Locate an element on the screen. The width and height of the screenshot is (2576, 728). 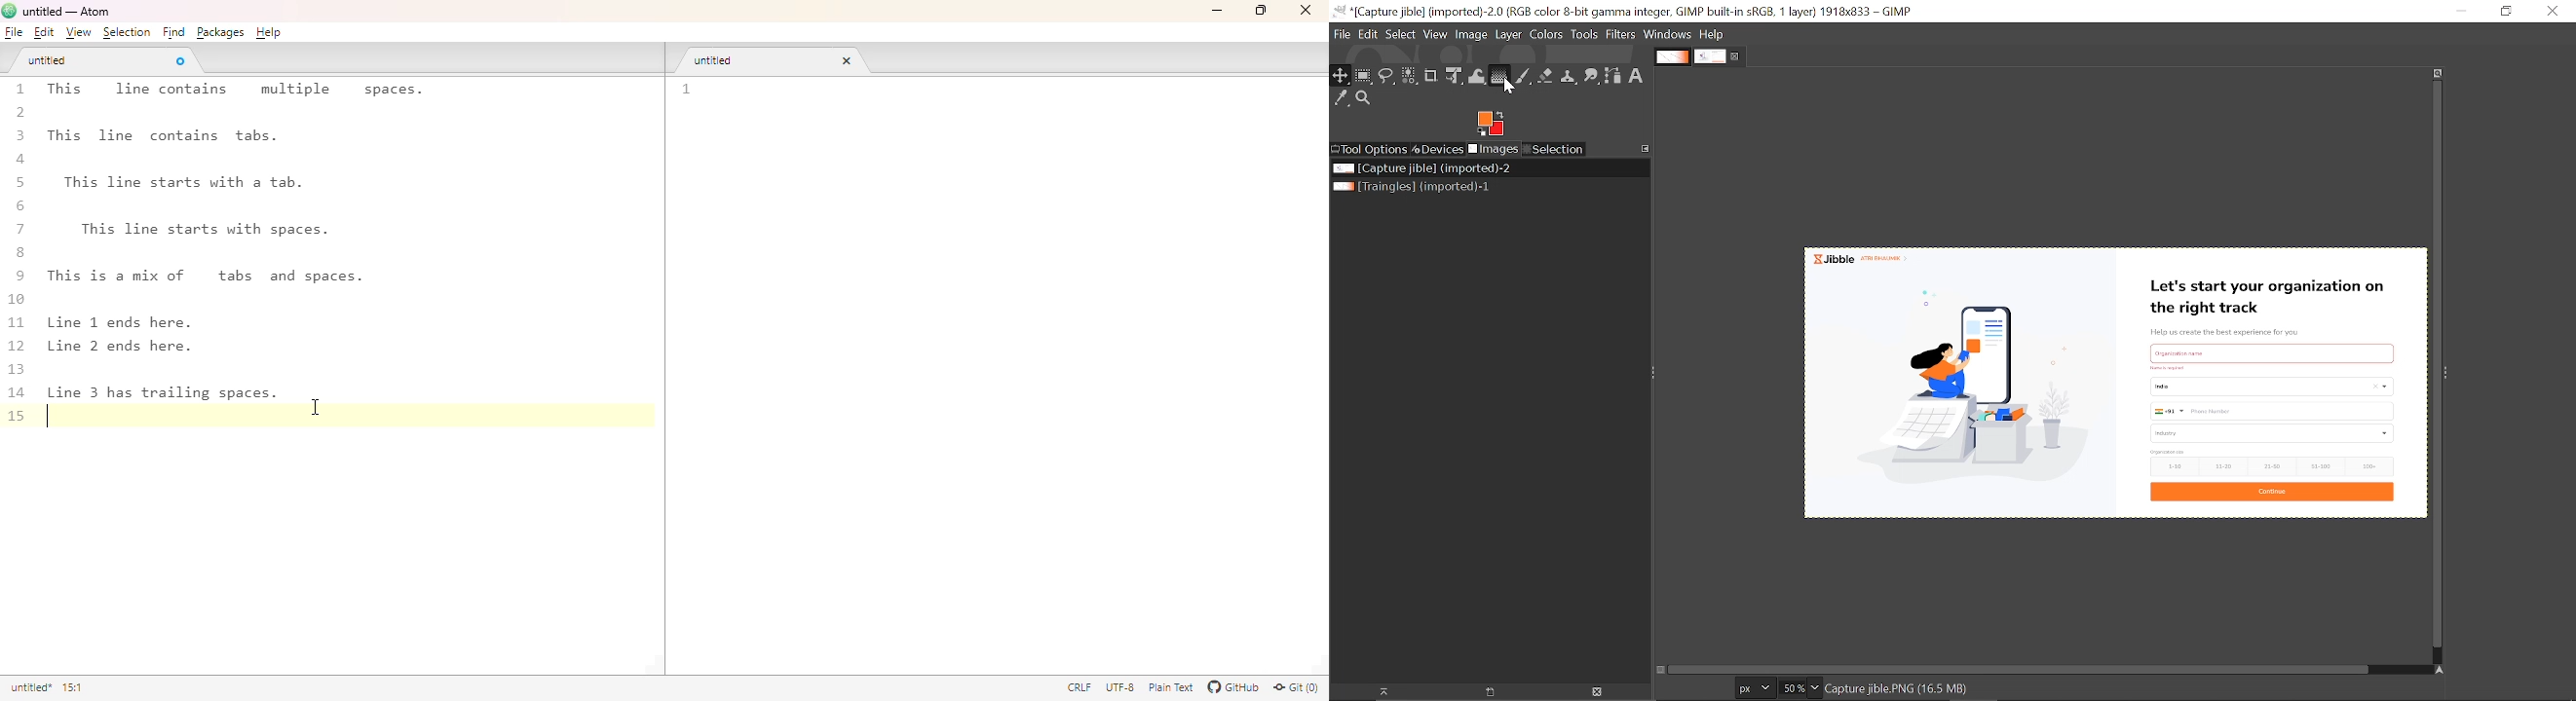
Free select tool is located at coordinates (1387, 77).